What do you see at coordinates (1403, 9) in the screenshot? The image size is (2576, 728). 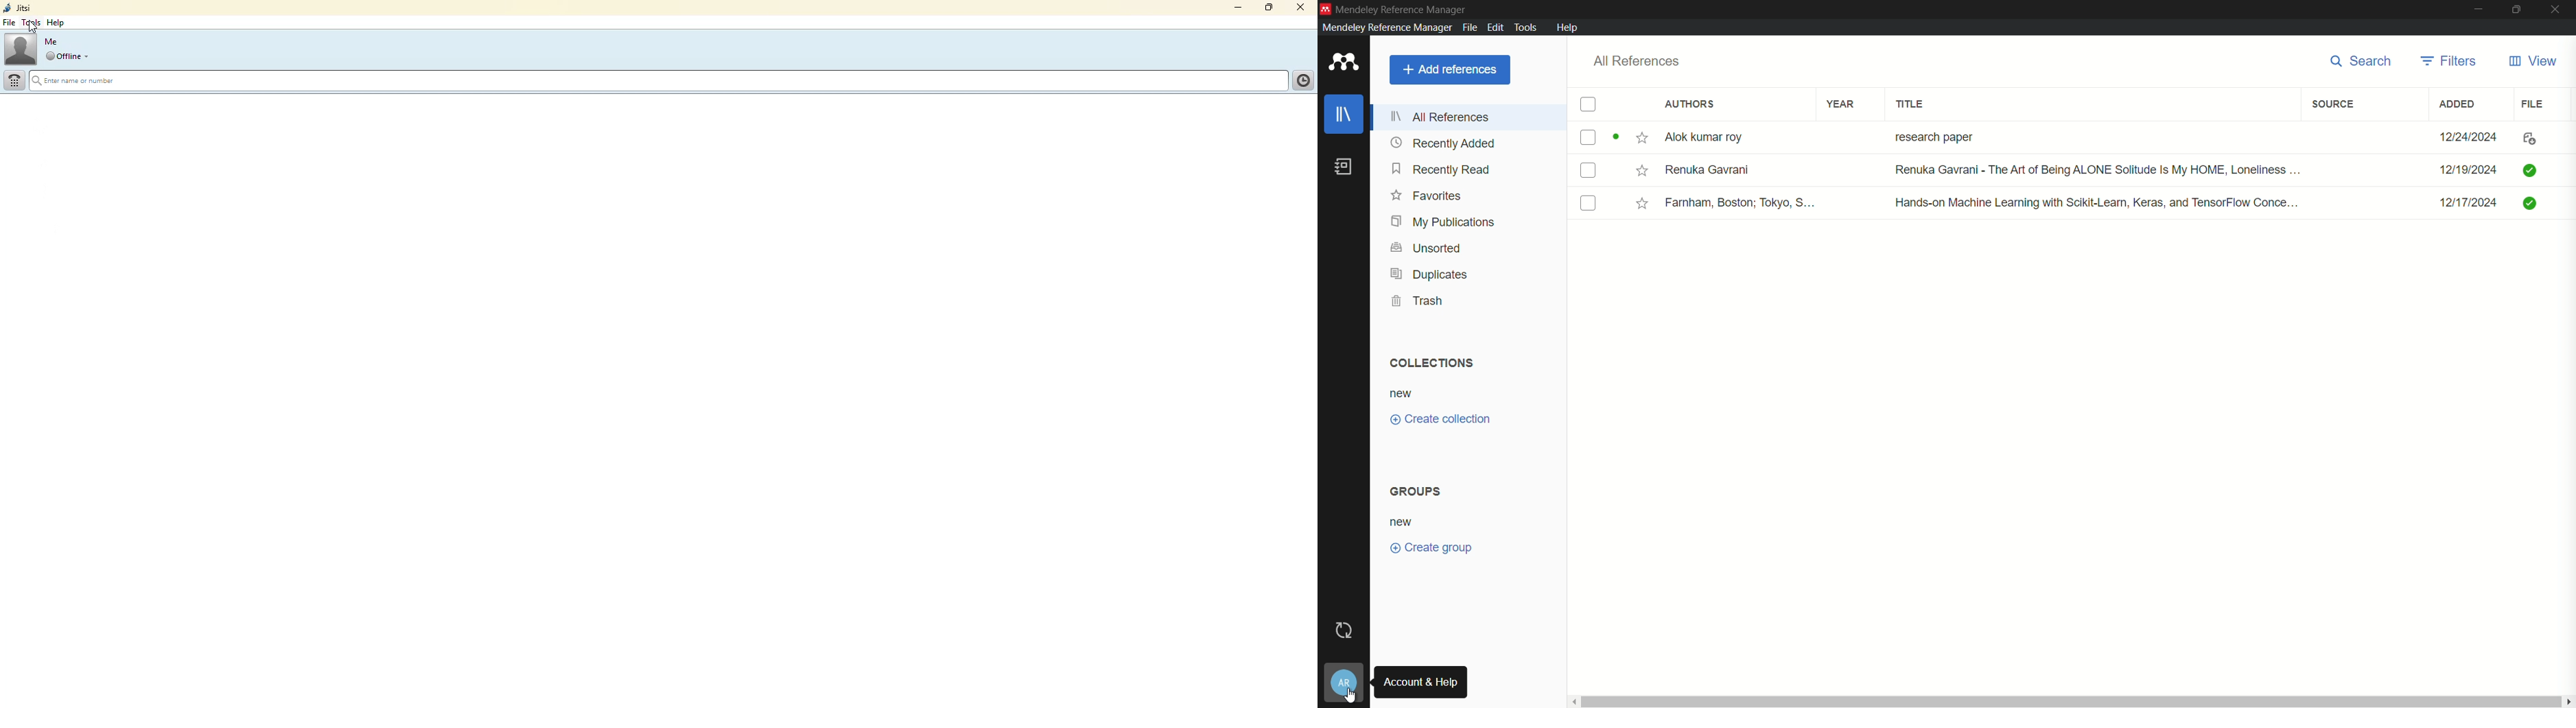 I see `app name` at bounding box center [1403, 9].